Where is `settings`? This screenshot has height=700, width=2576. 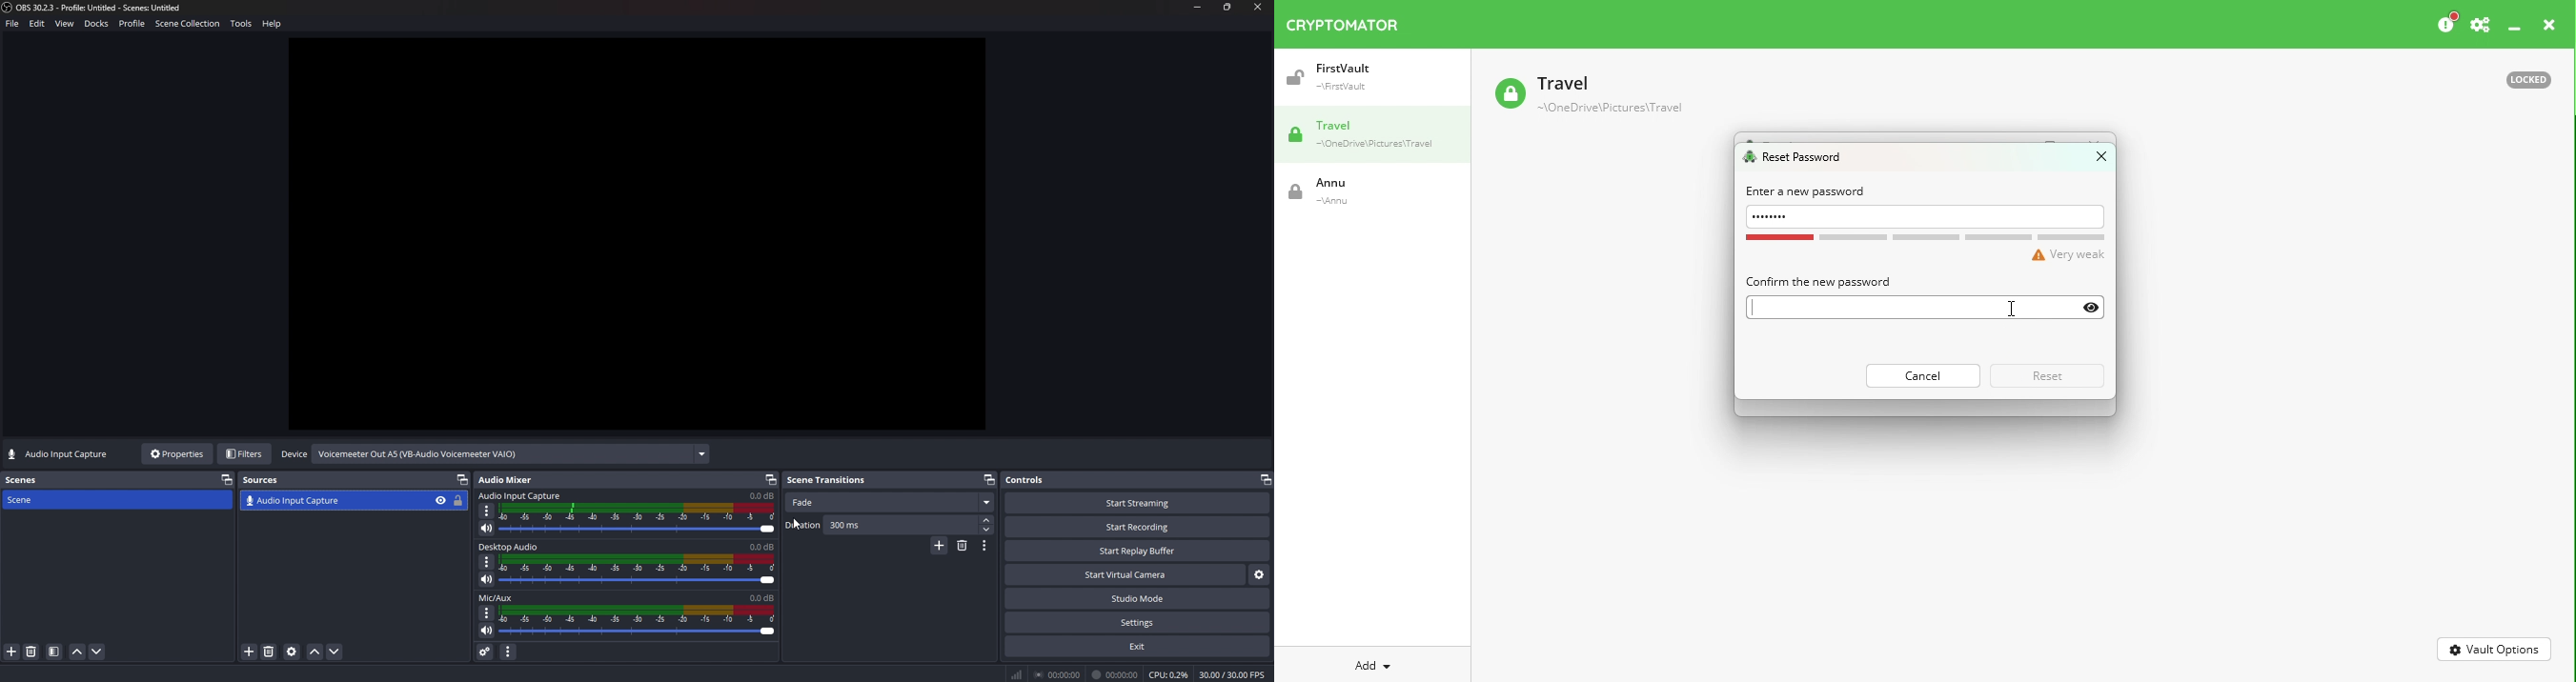
settings is located at coordinates (1258, 576).